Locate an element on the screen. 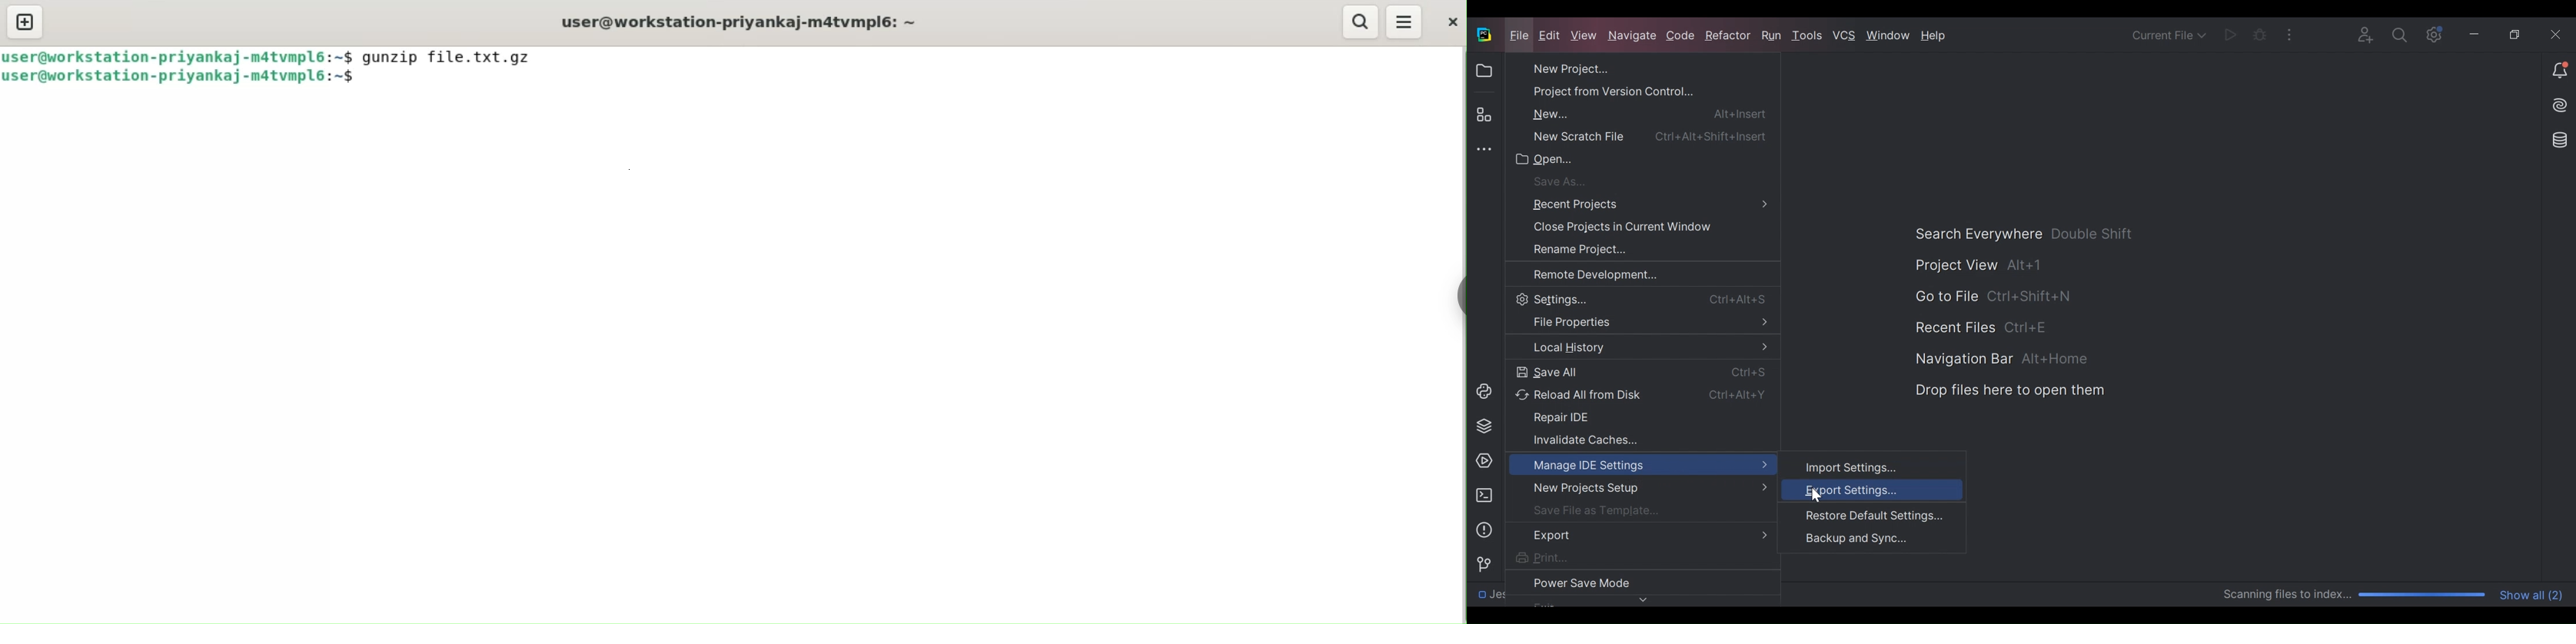 The image size is (2576, 644). Settings is located at coordinates (1636, 298).